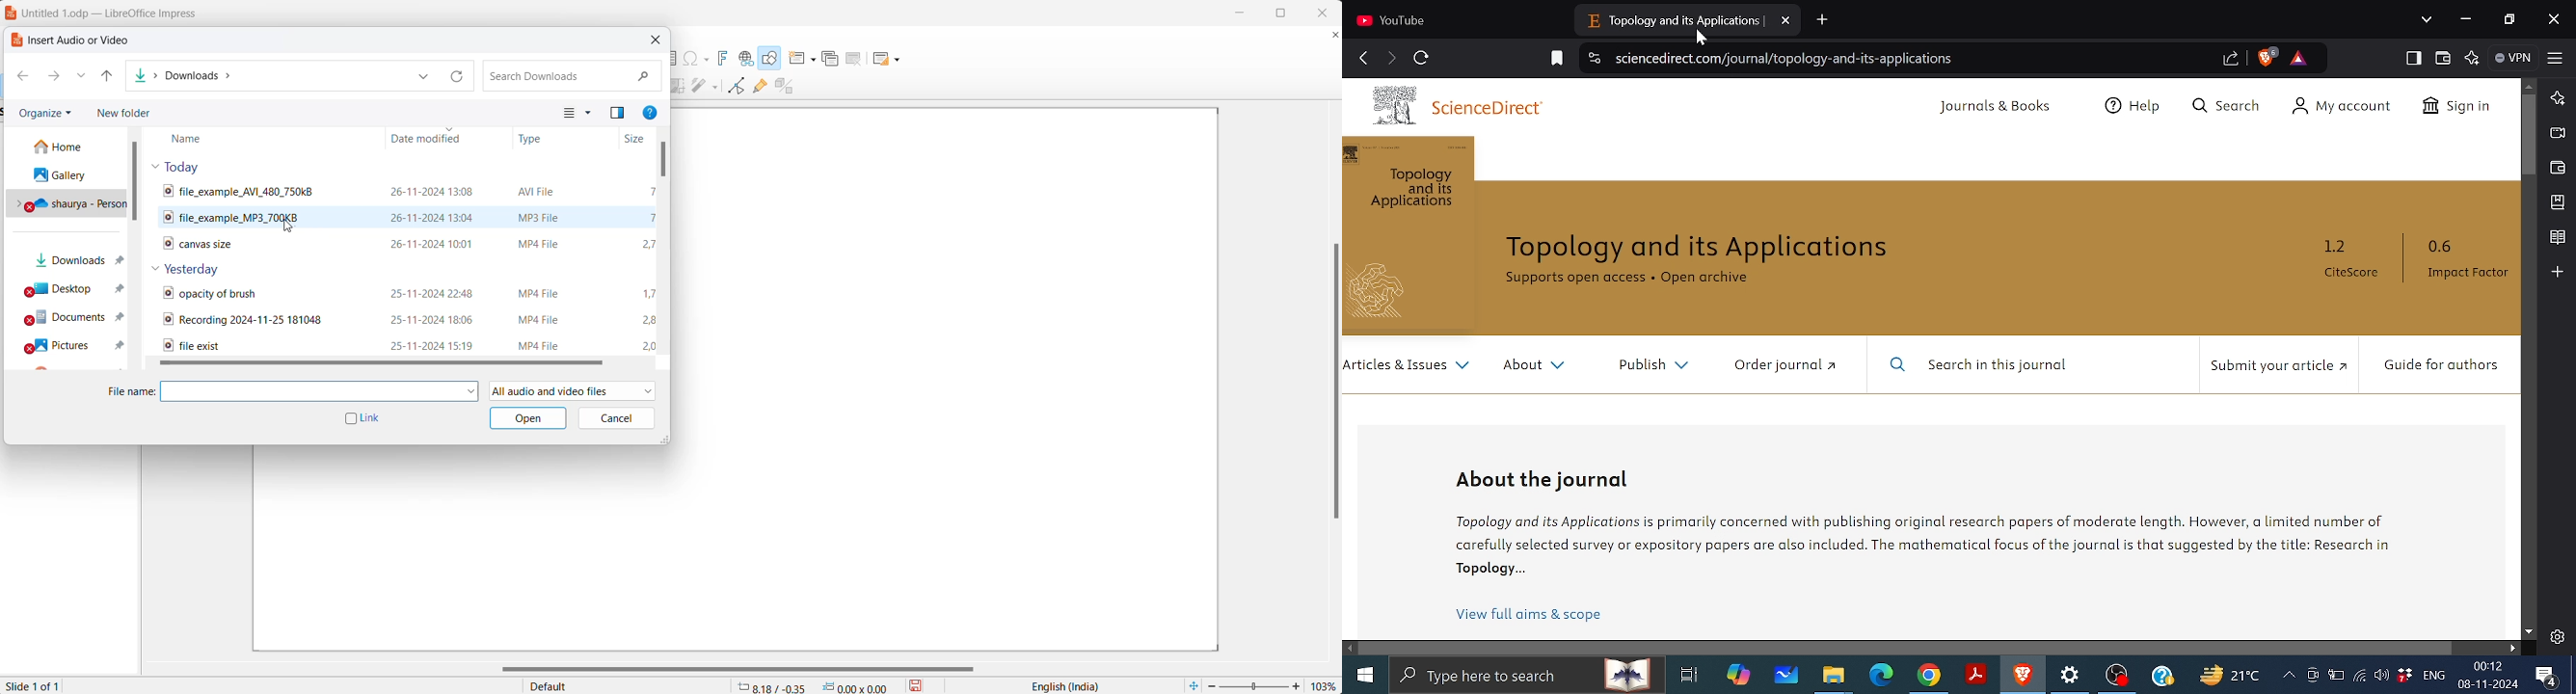 This screenshot has width=2576, height=700. Describe the element at coordinates (24, 76) in the screenshot. I see `go back` at that location.